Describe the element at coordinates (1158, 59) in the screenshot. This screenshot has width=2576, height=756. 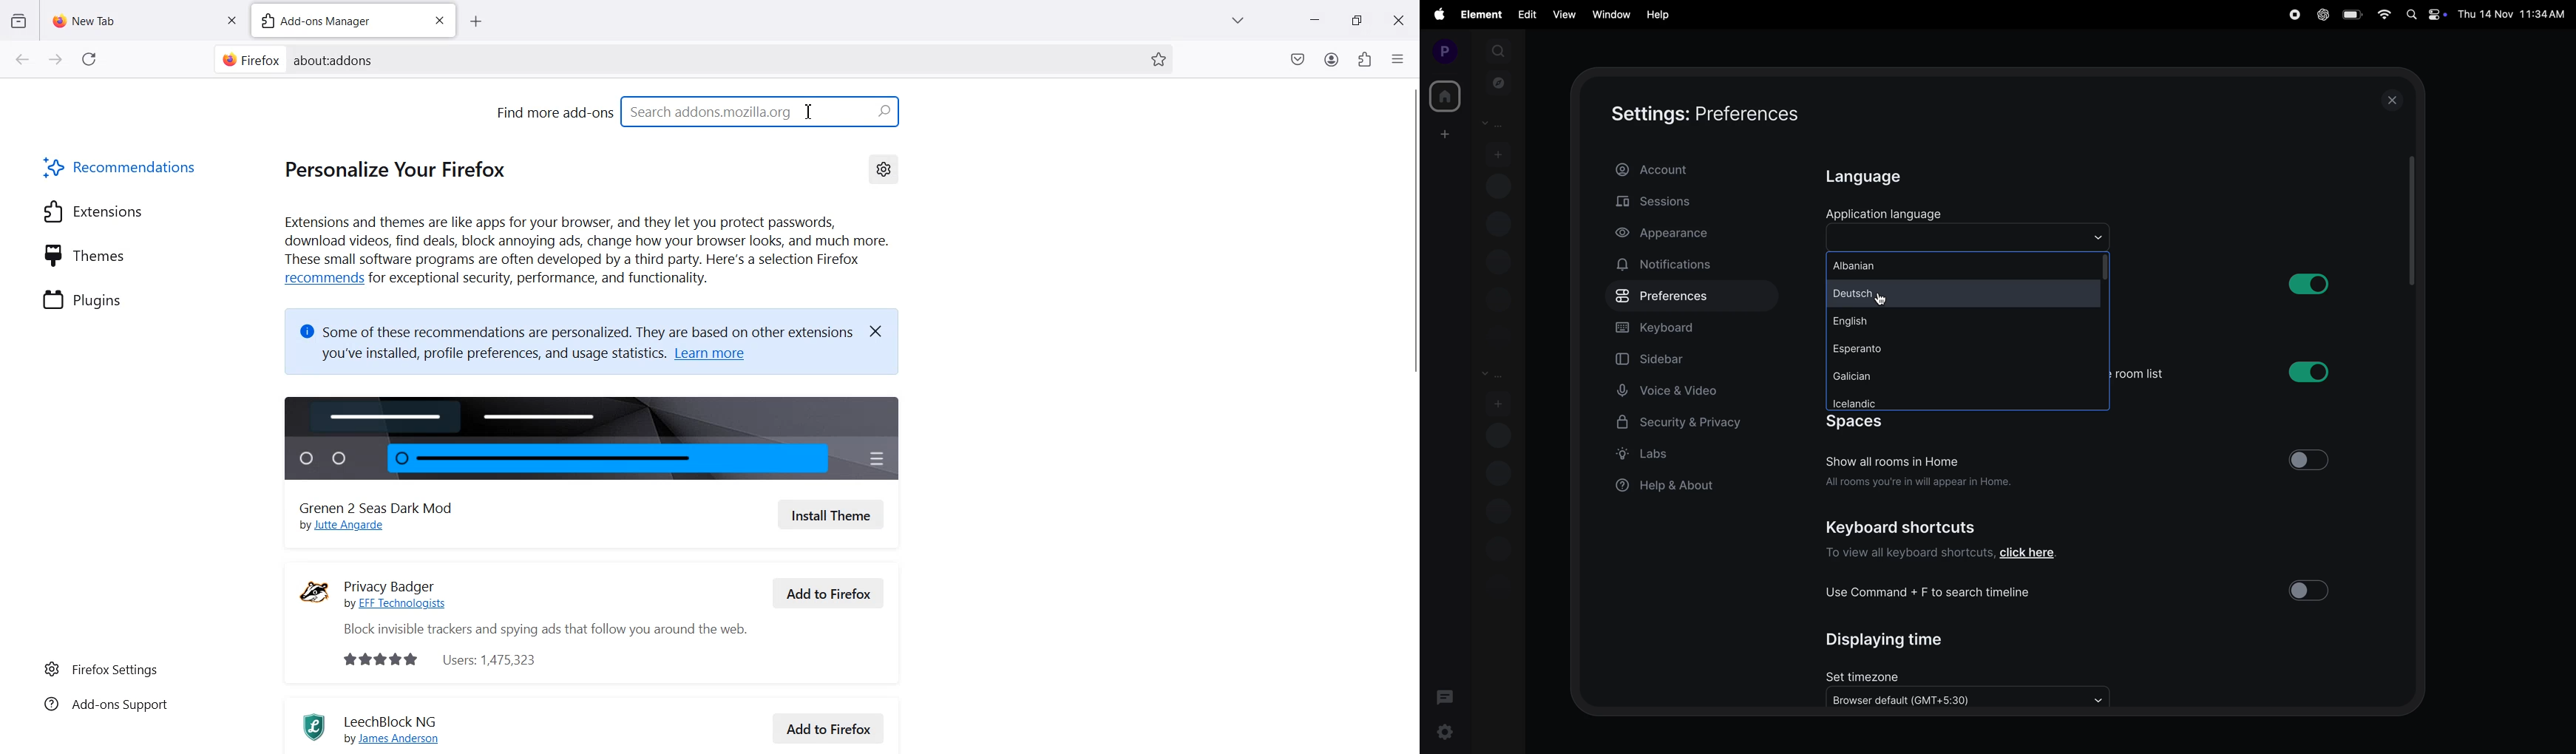
I see `Bookmark this page` at that location.